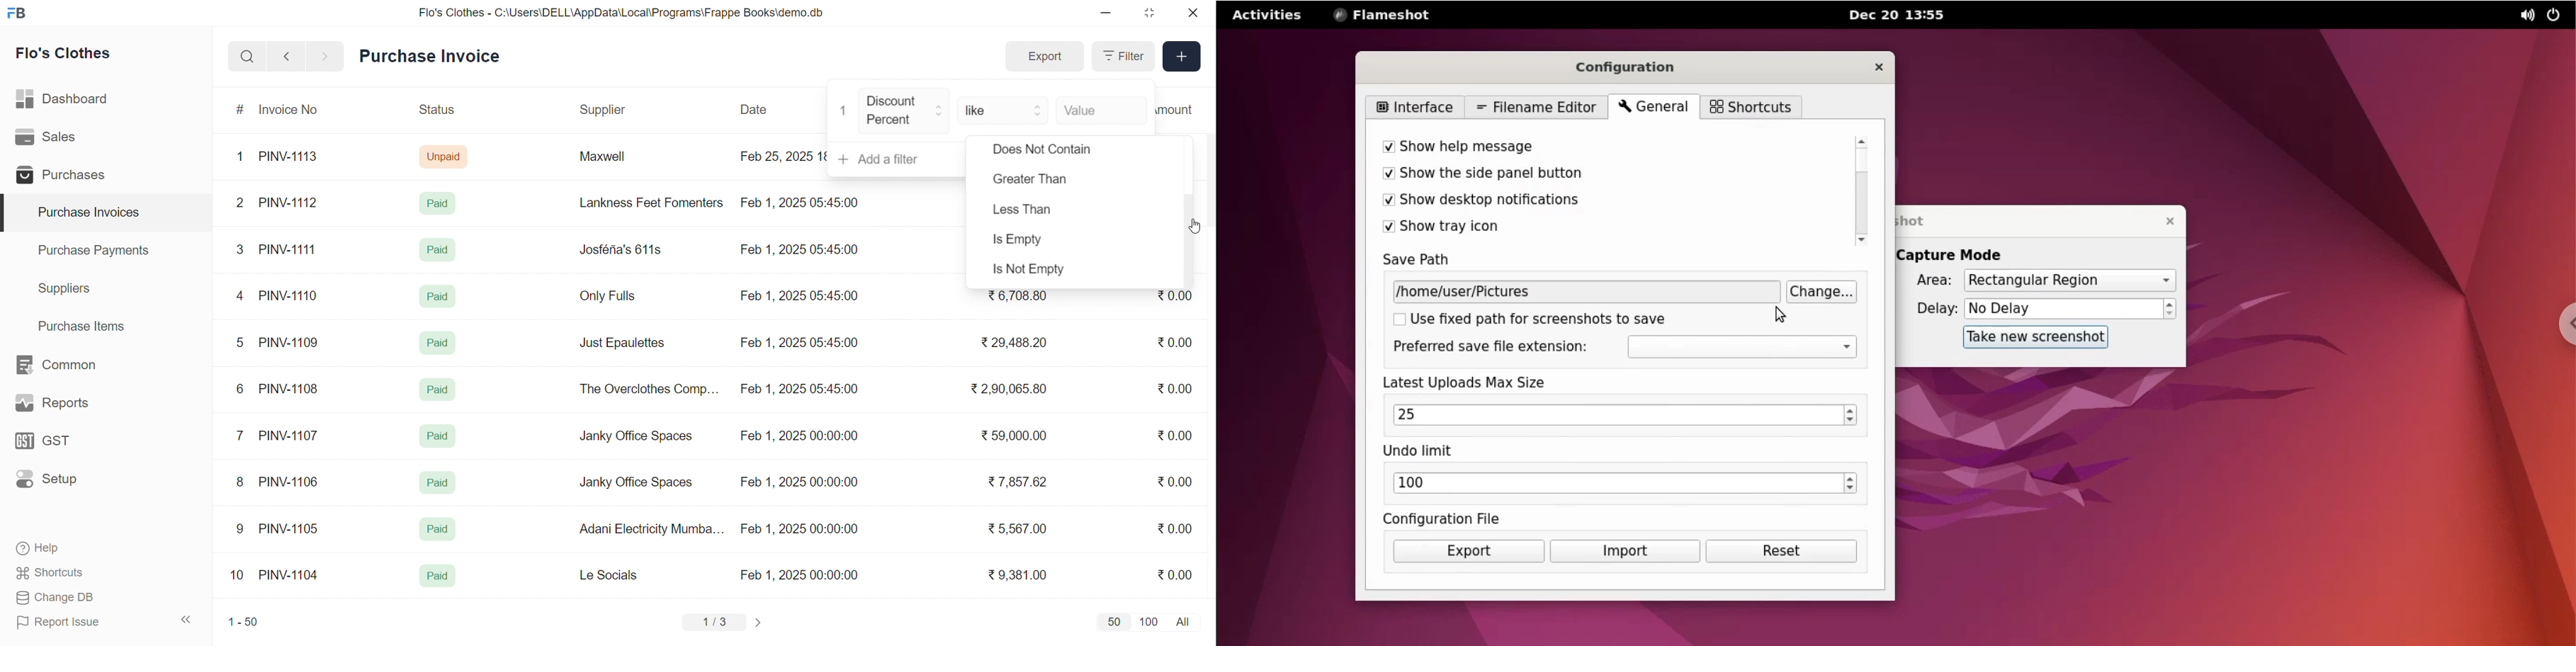  I want to click on 100, so click(1147, 621).